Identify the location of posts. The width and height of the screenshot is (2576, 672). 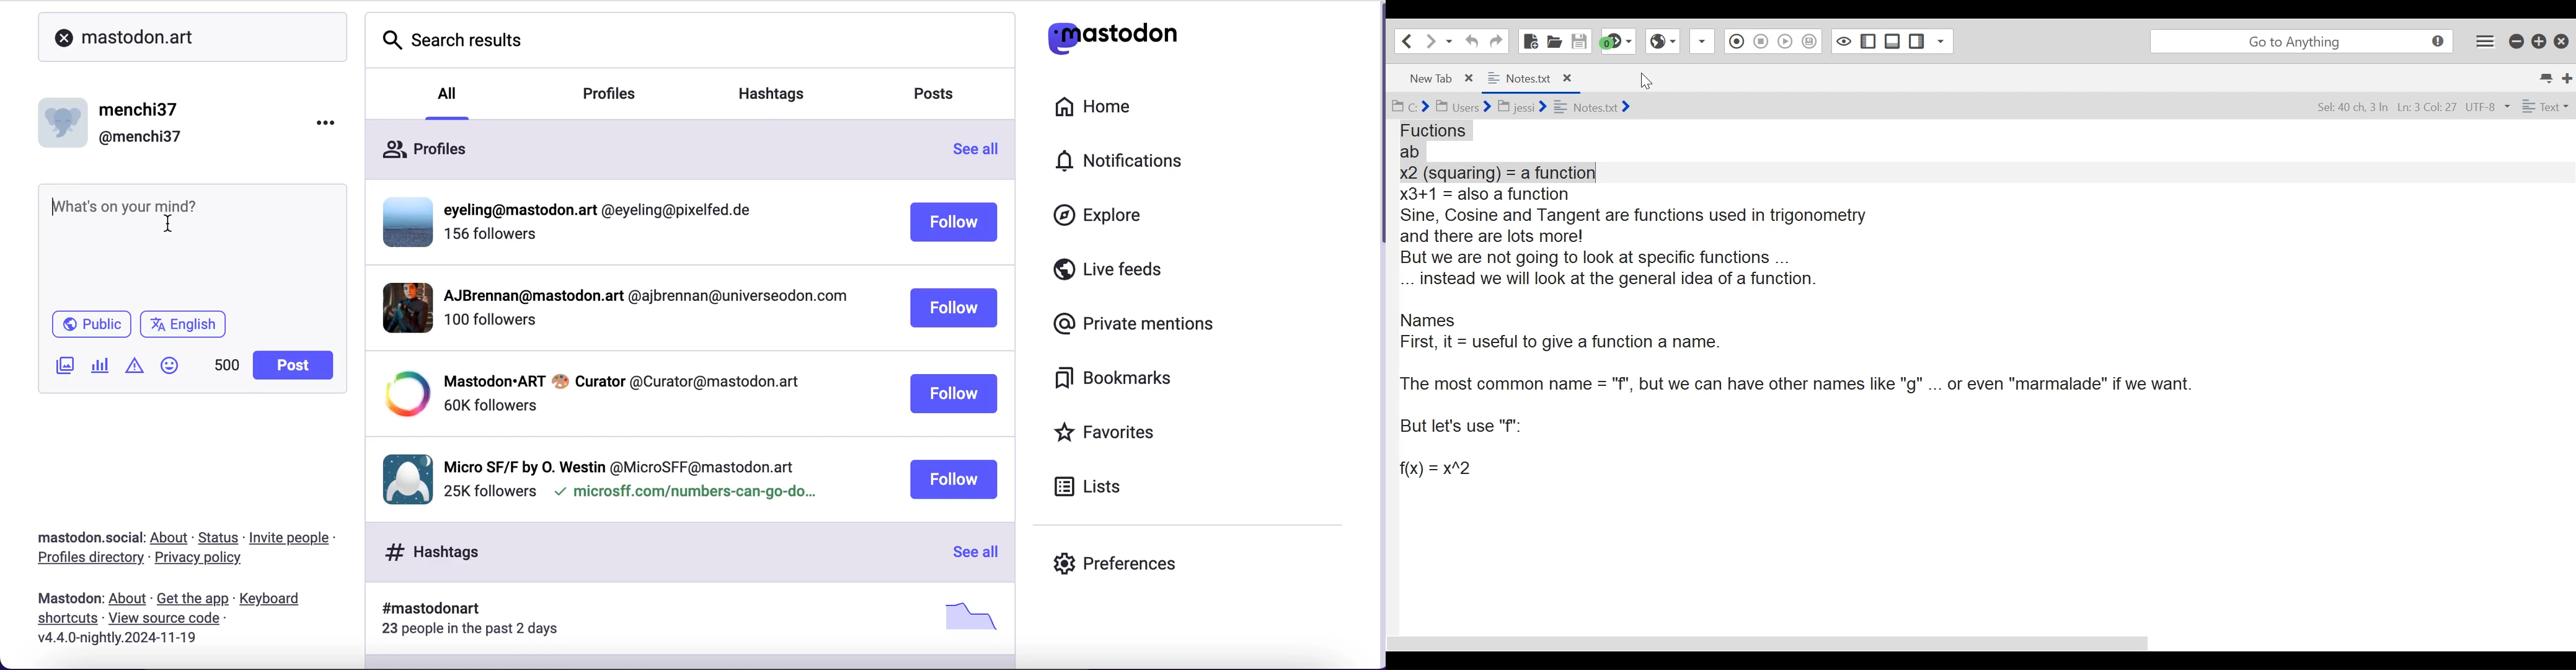
(930, 94).